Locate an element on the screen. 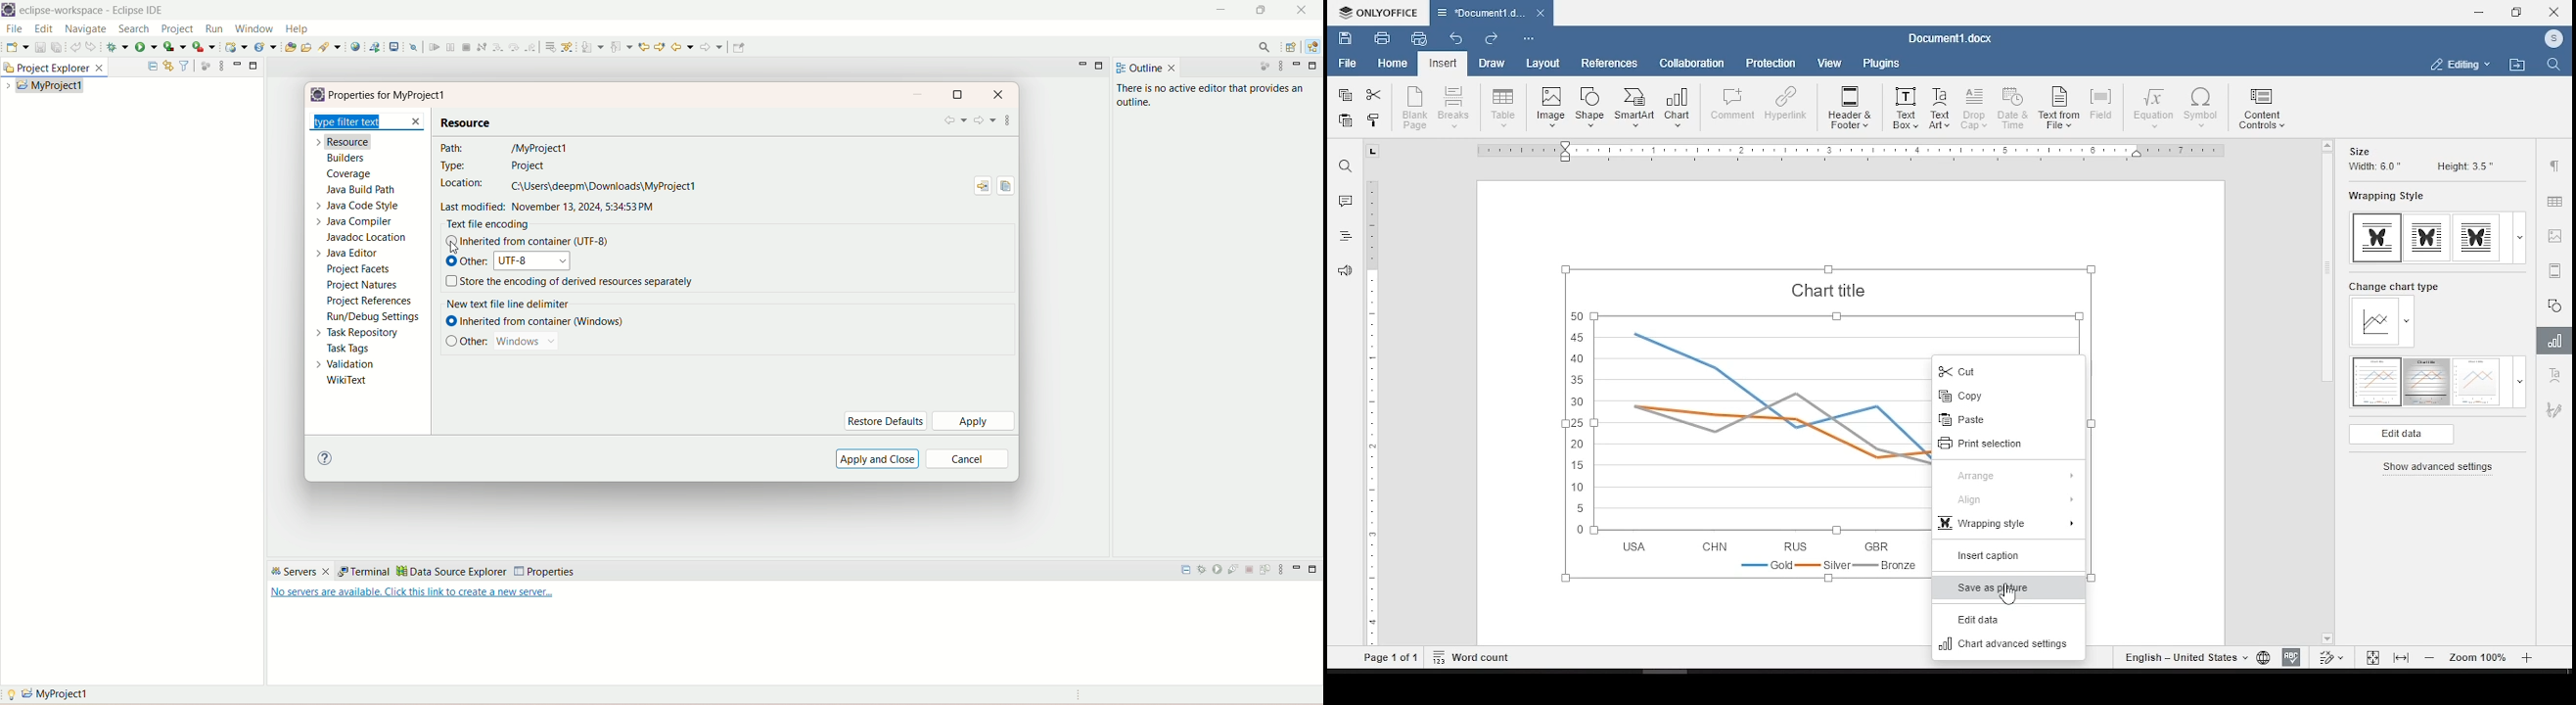 This screenshot has height=728, width=2576. cut is located at coordinates (2010, 370).